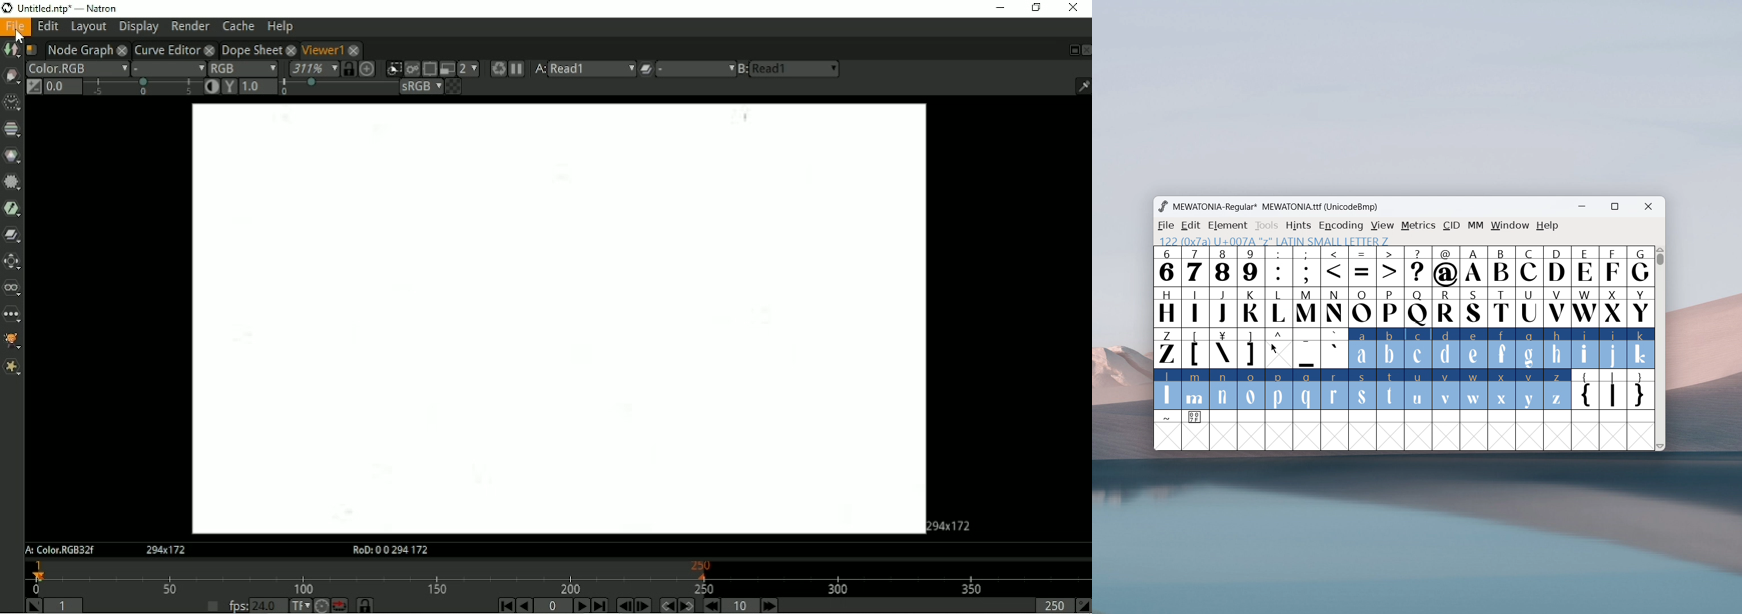  What do you see at coordinates (1251, 266) in the screenshot?
I see `9` at bounding box center [1251, 266].